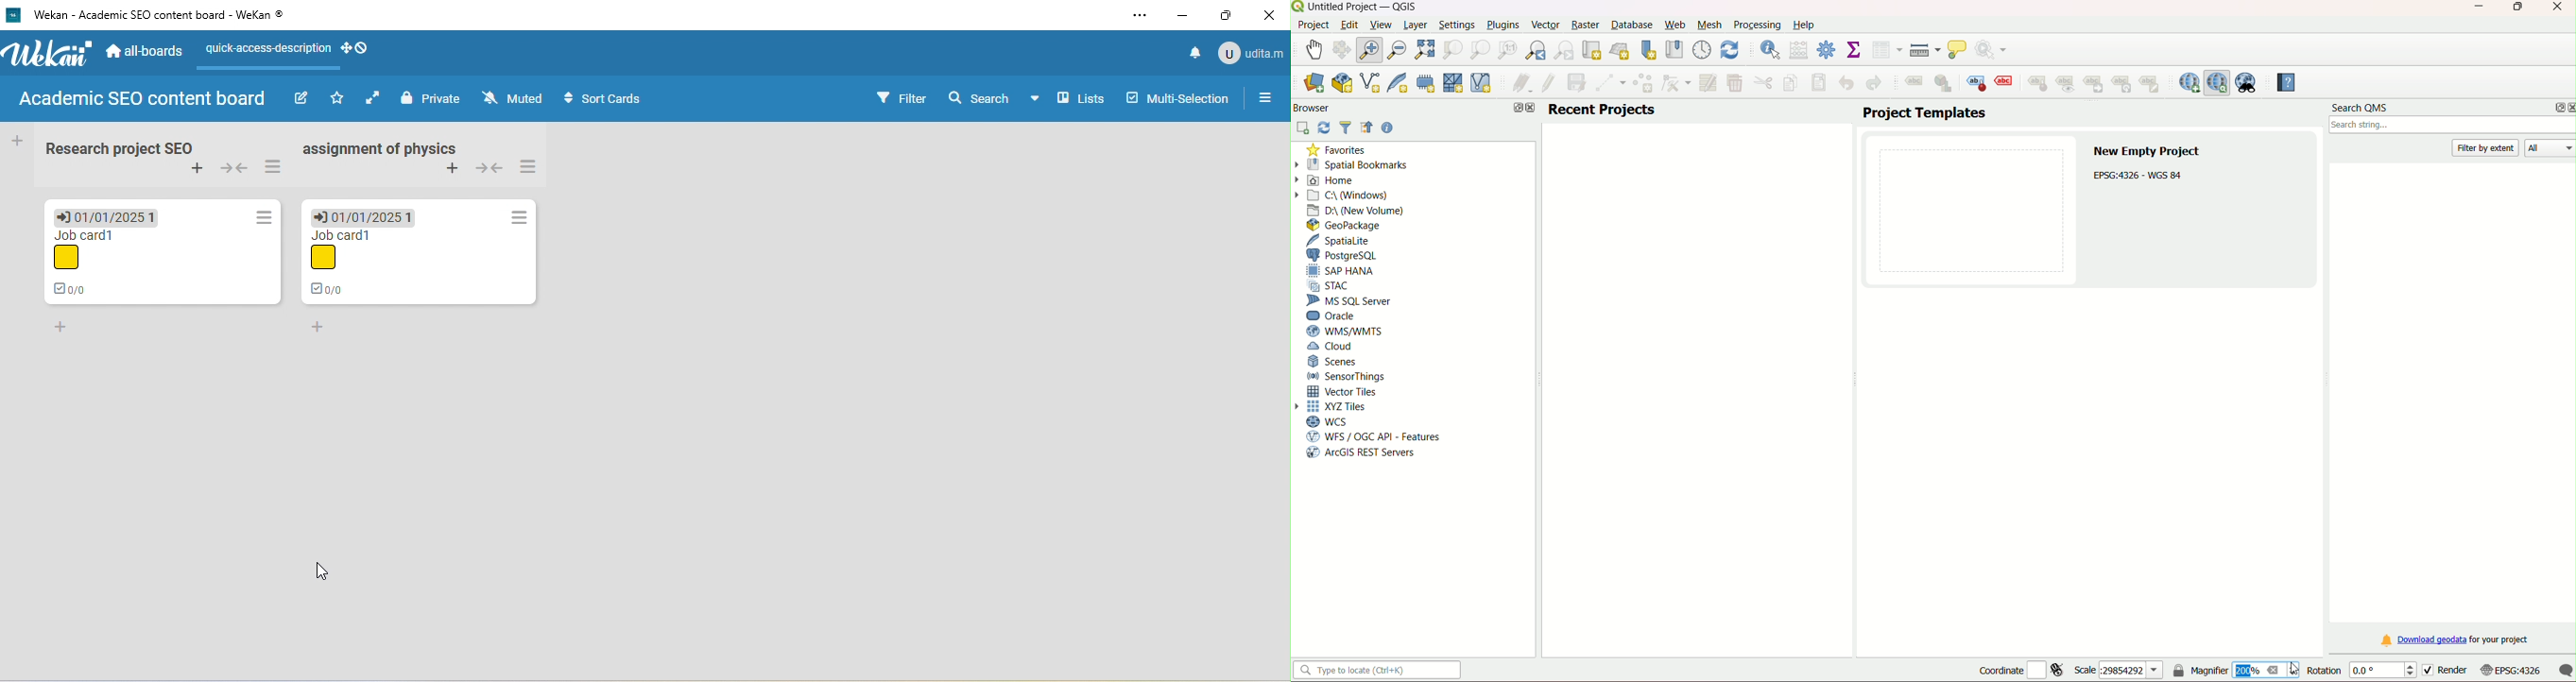 The width and height of the screenshot is (2576, 700). What do you see at coordinates (1140, 17) in the screenshot?
I see `settings and more` at bounding box center [1140, 17].